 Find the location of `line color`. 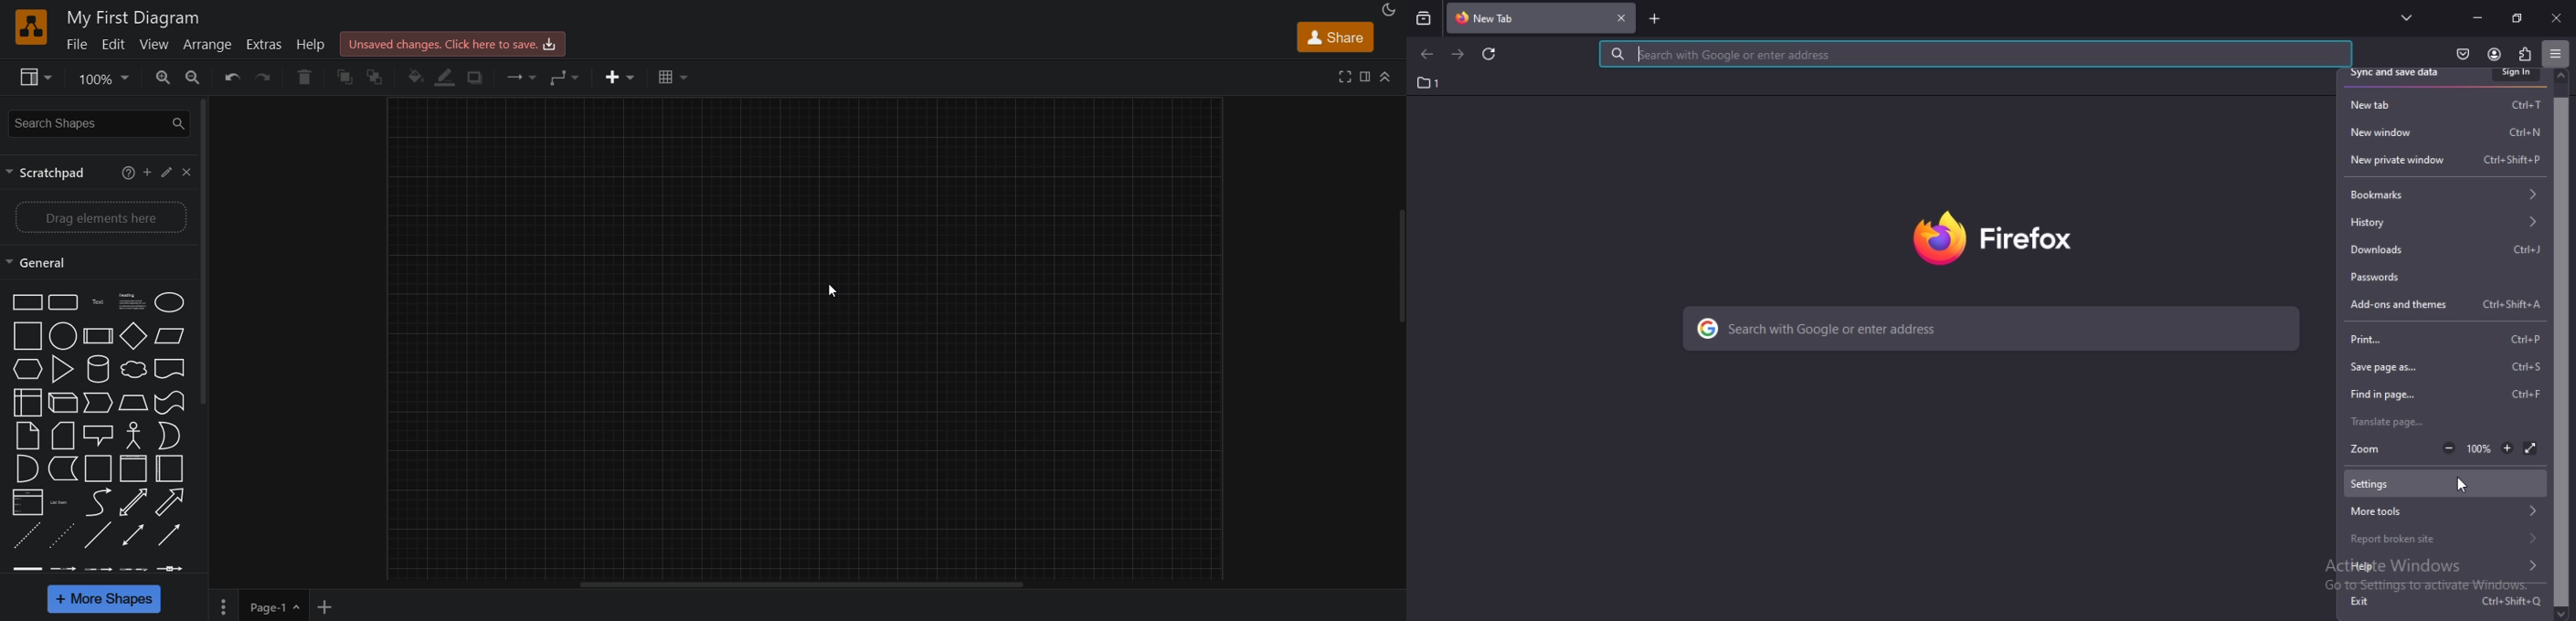

line color is located at coordinates (446, 77).